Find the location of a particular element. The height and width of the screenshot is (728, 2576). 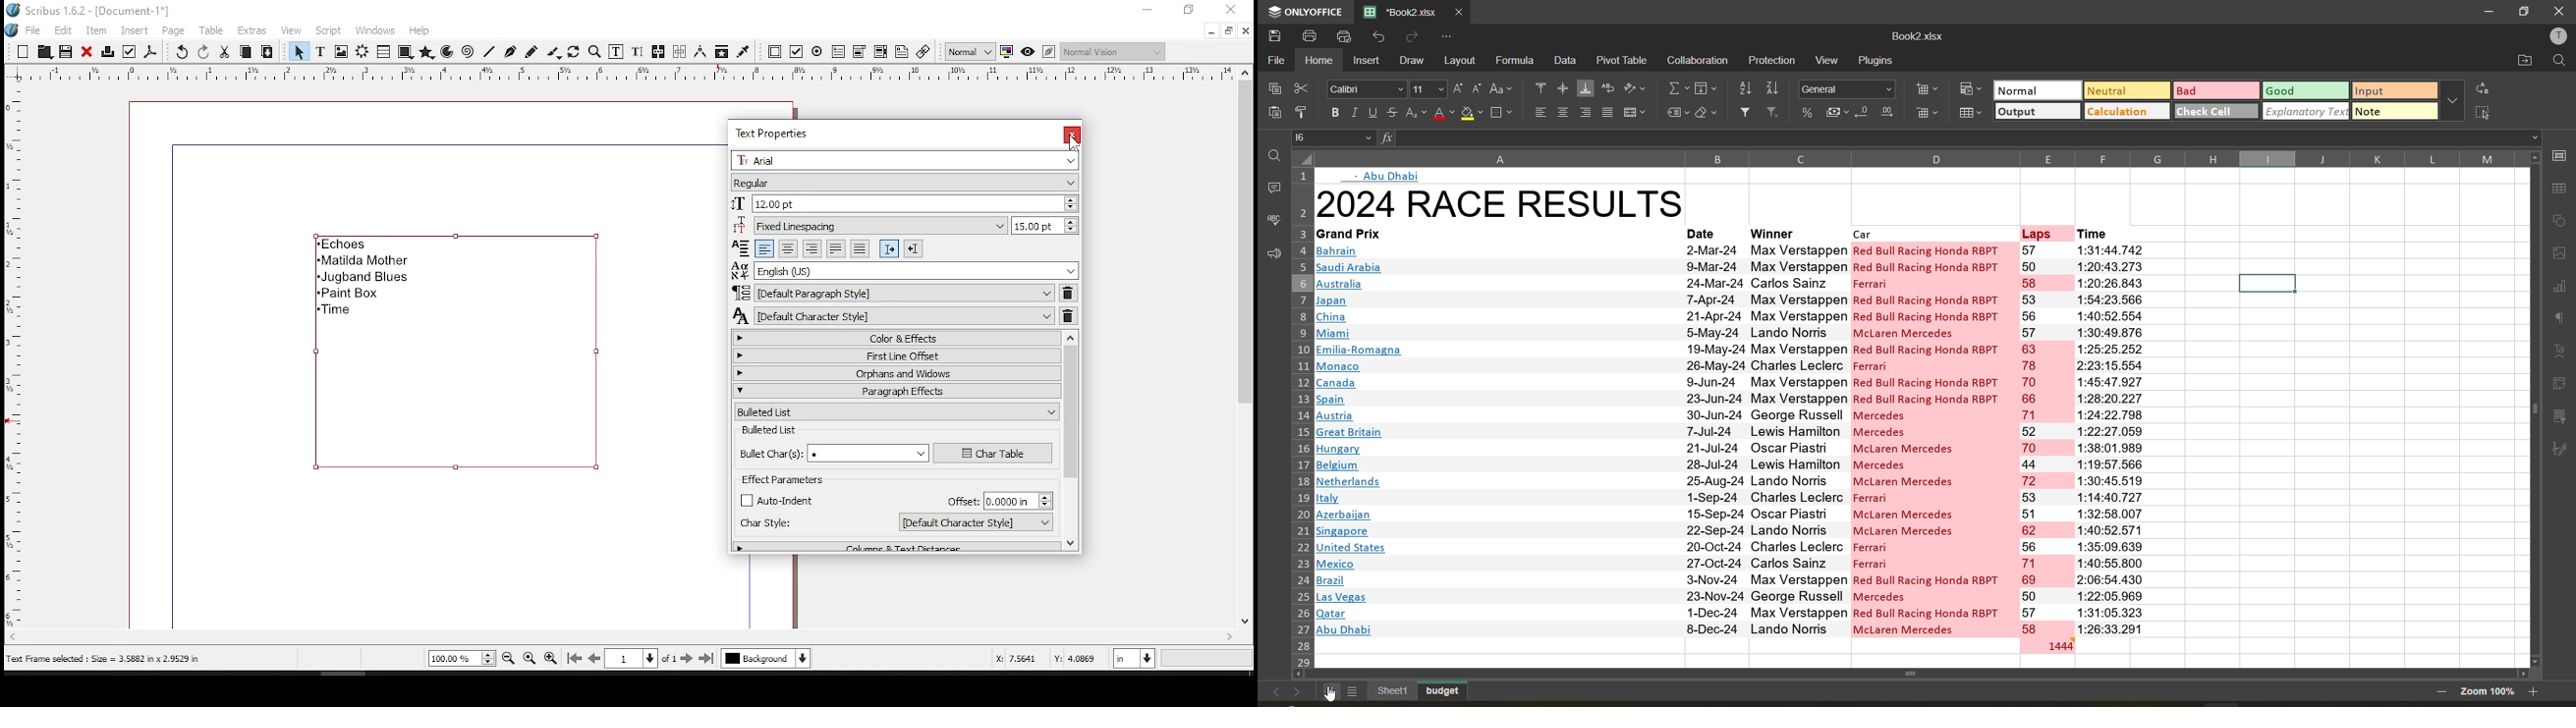

laps is located at coordinates (2048, 437).